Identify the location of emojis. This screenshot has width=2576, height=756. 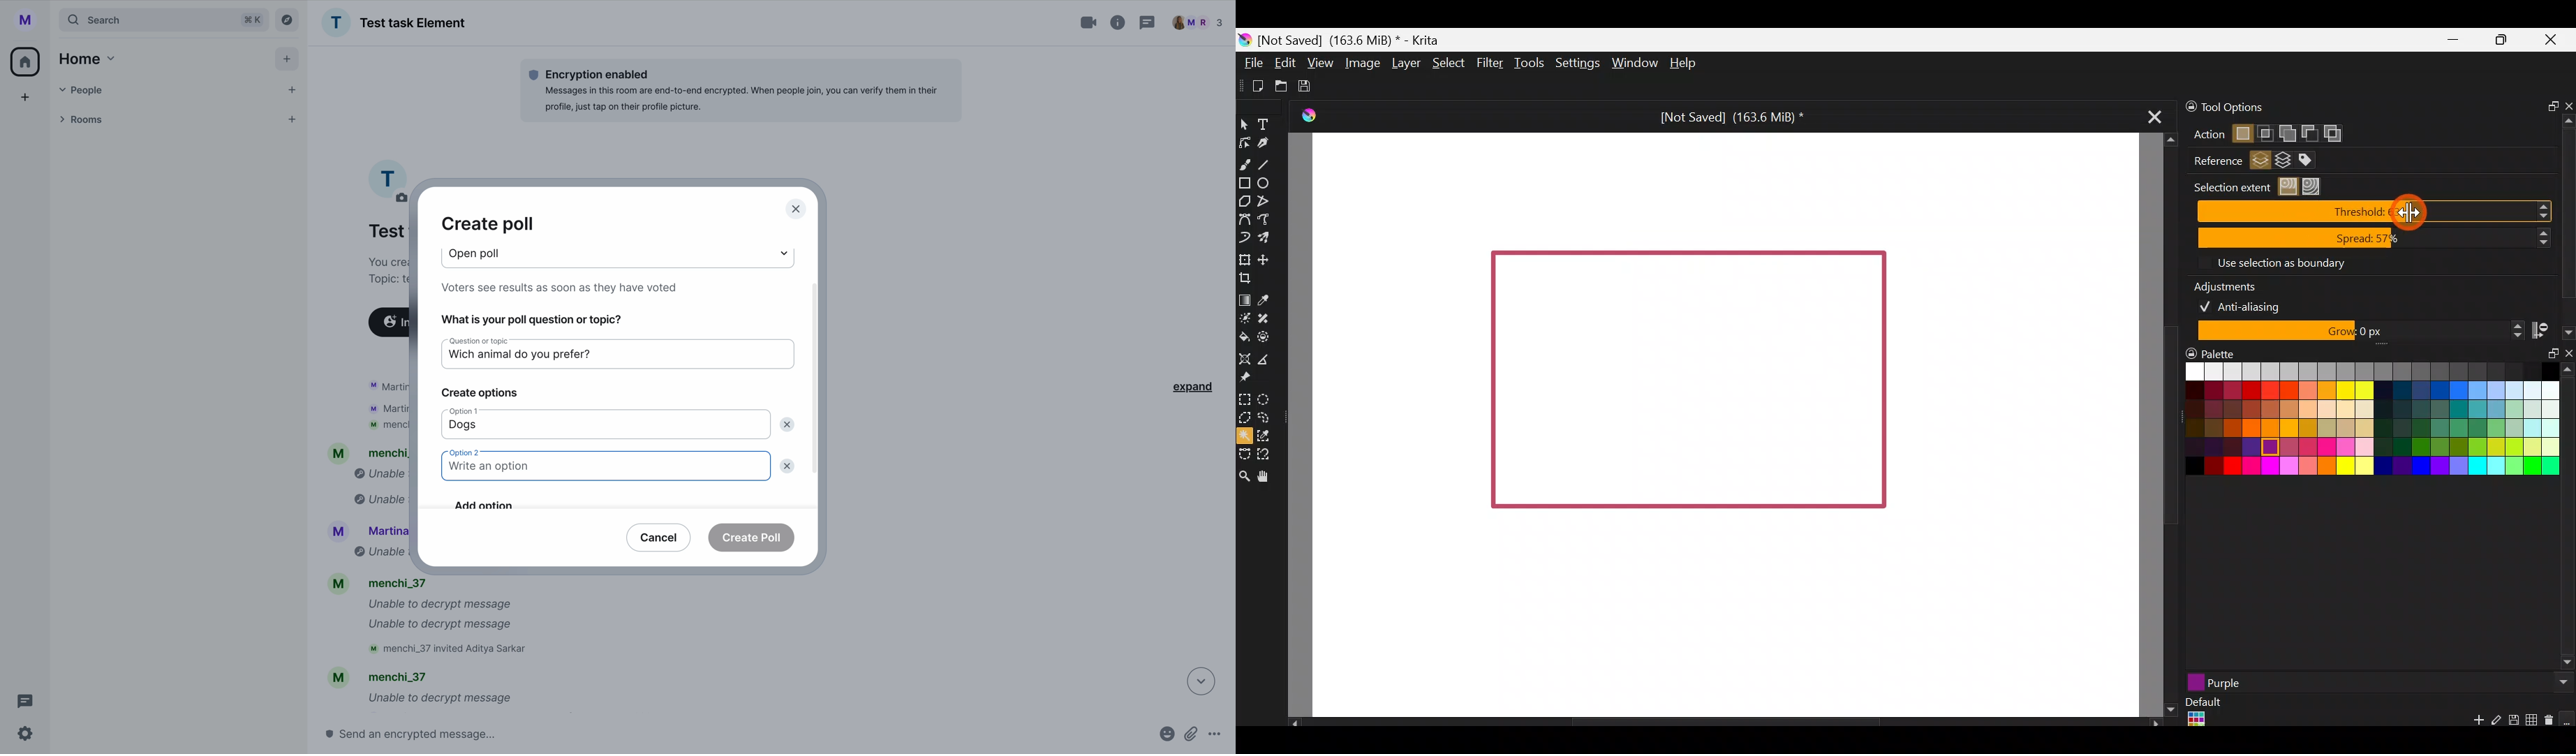
(1165, 738).